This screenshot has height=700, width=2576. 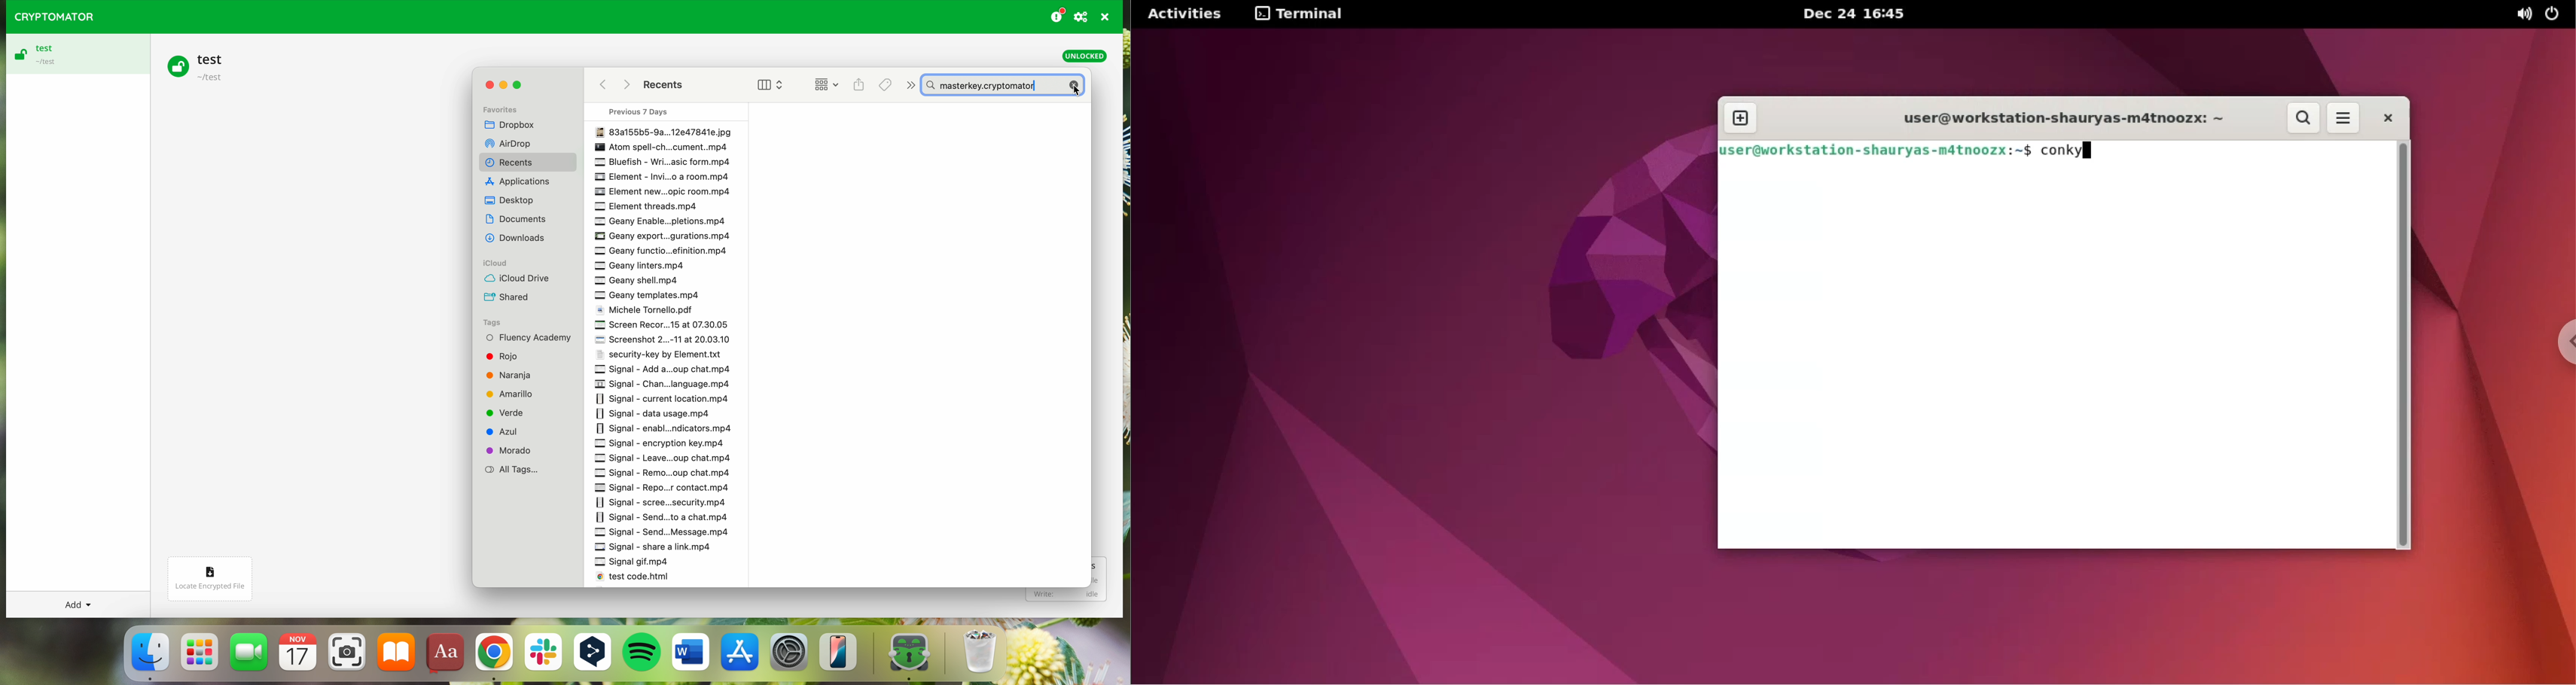 What do you see at coordinates (664, 397) in the screenshot?
I see `signal current location` at bounding box center [664, 397].